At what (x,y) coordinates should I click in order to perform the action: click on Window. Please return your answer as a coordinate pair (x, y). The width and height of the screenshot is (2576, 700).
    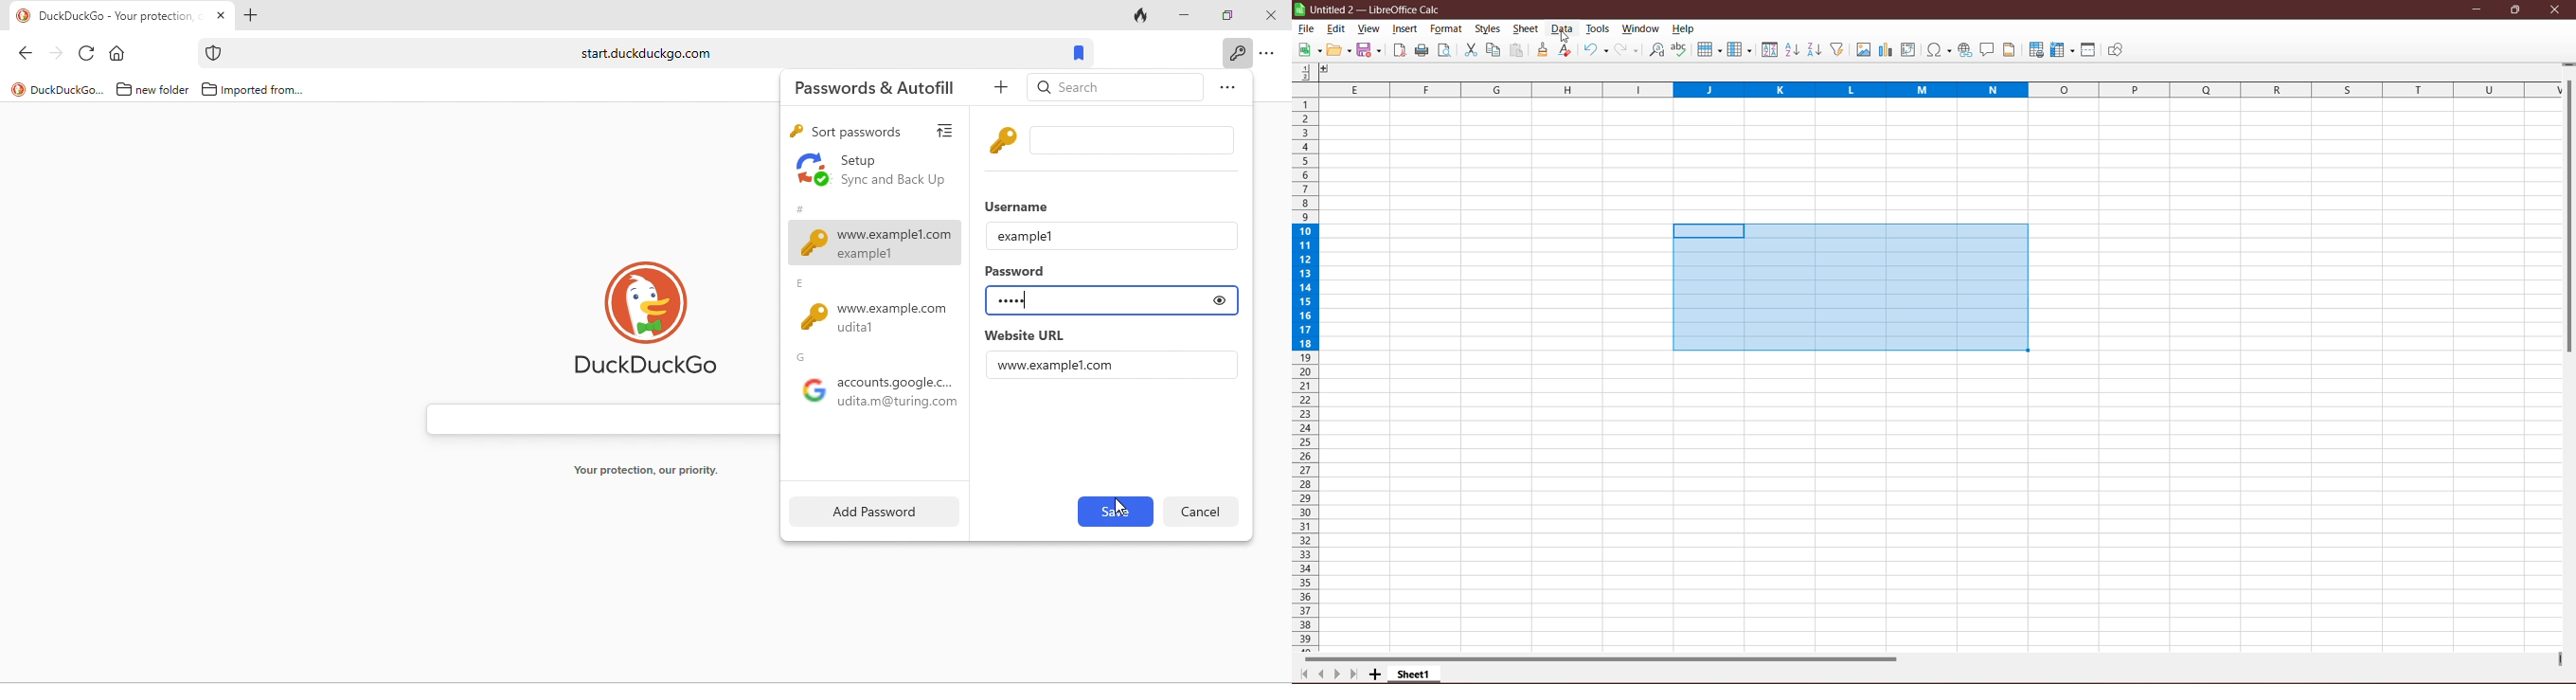
    Looking at the image, I should click on (1640, 28).